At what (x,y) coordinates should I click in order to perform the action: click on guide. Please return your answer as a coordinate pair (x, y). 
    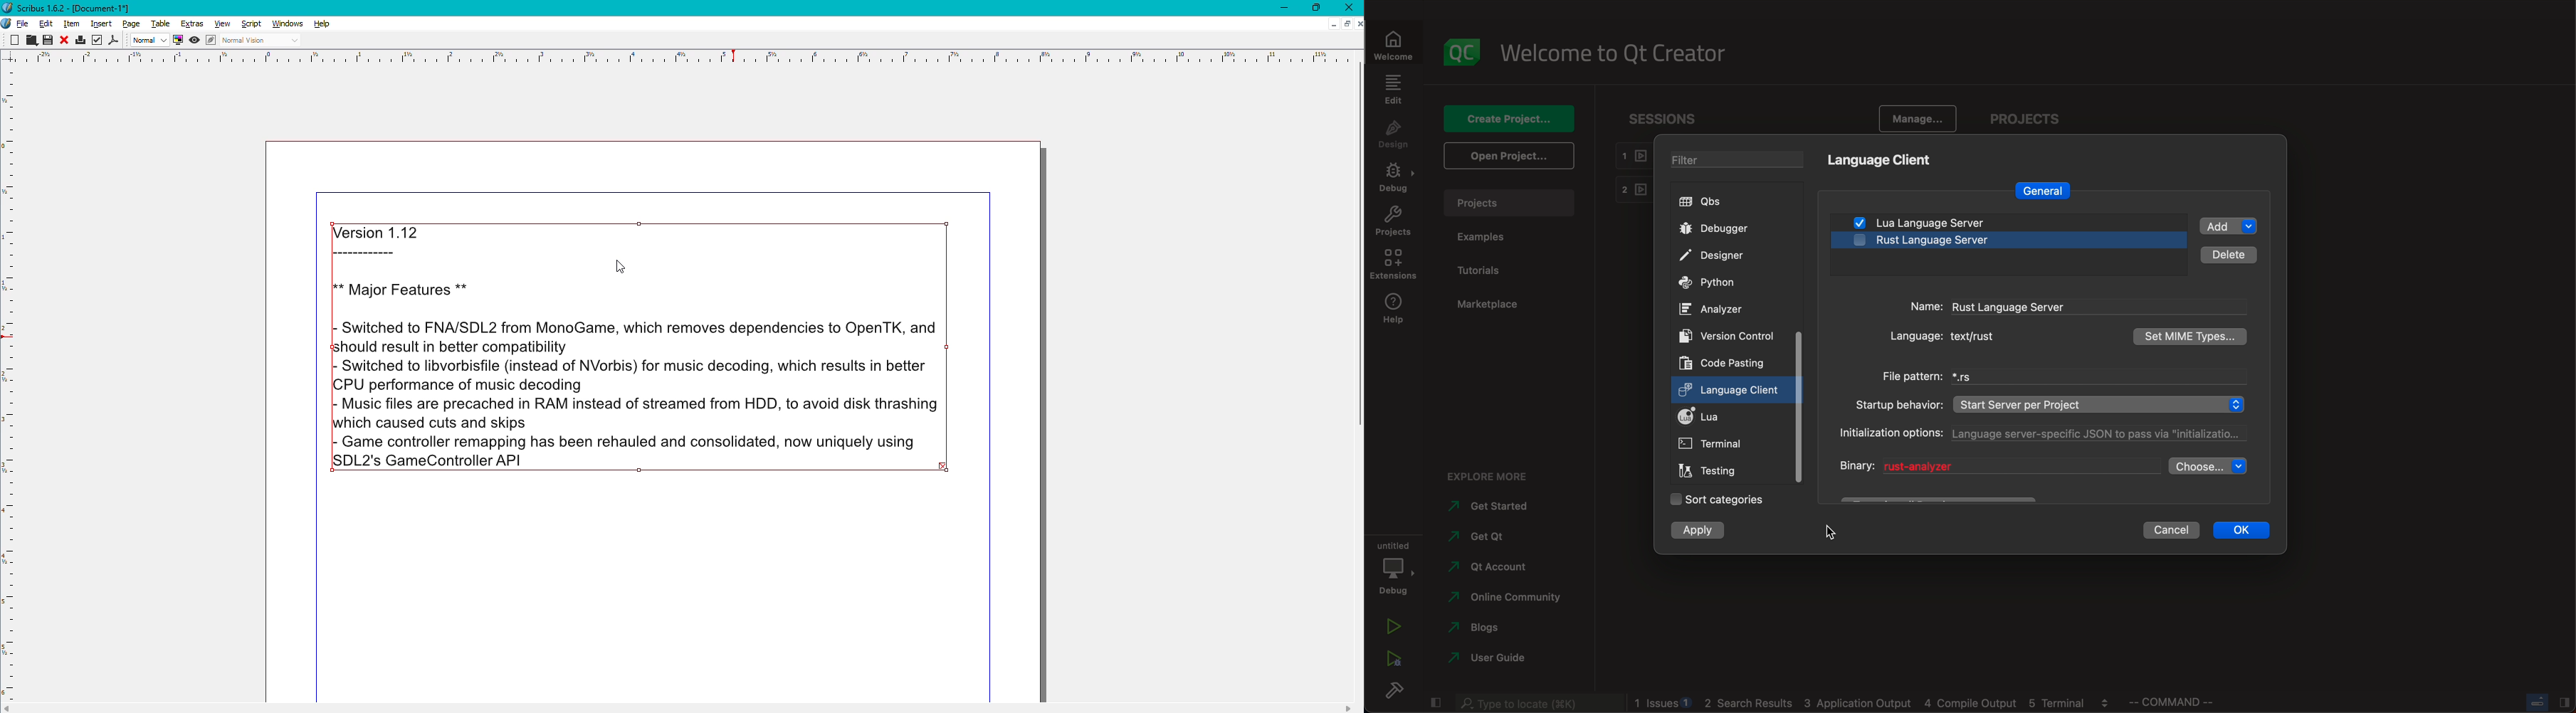
    Looking at the image, I should click on (1488, 660).